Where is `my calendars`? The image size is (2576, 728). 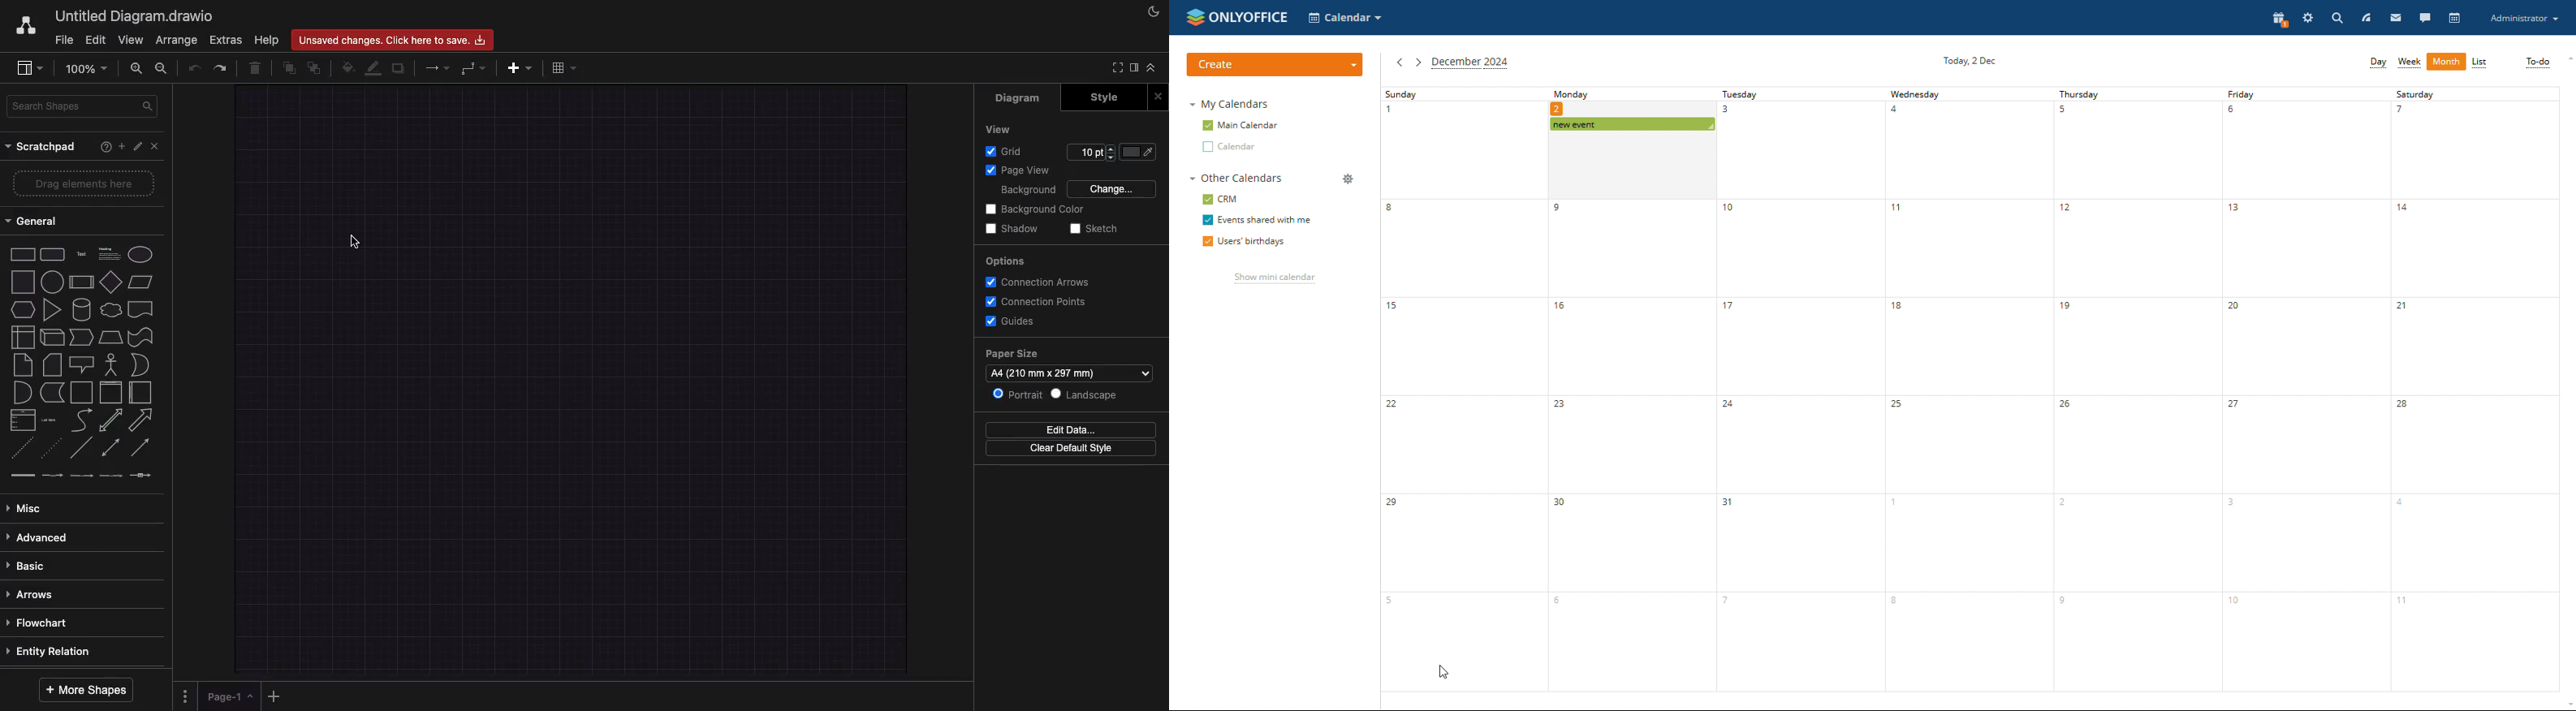 my calendars is located at coordinates (1232, 104).